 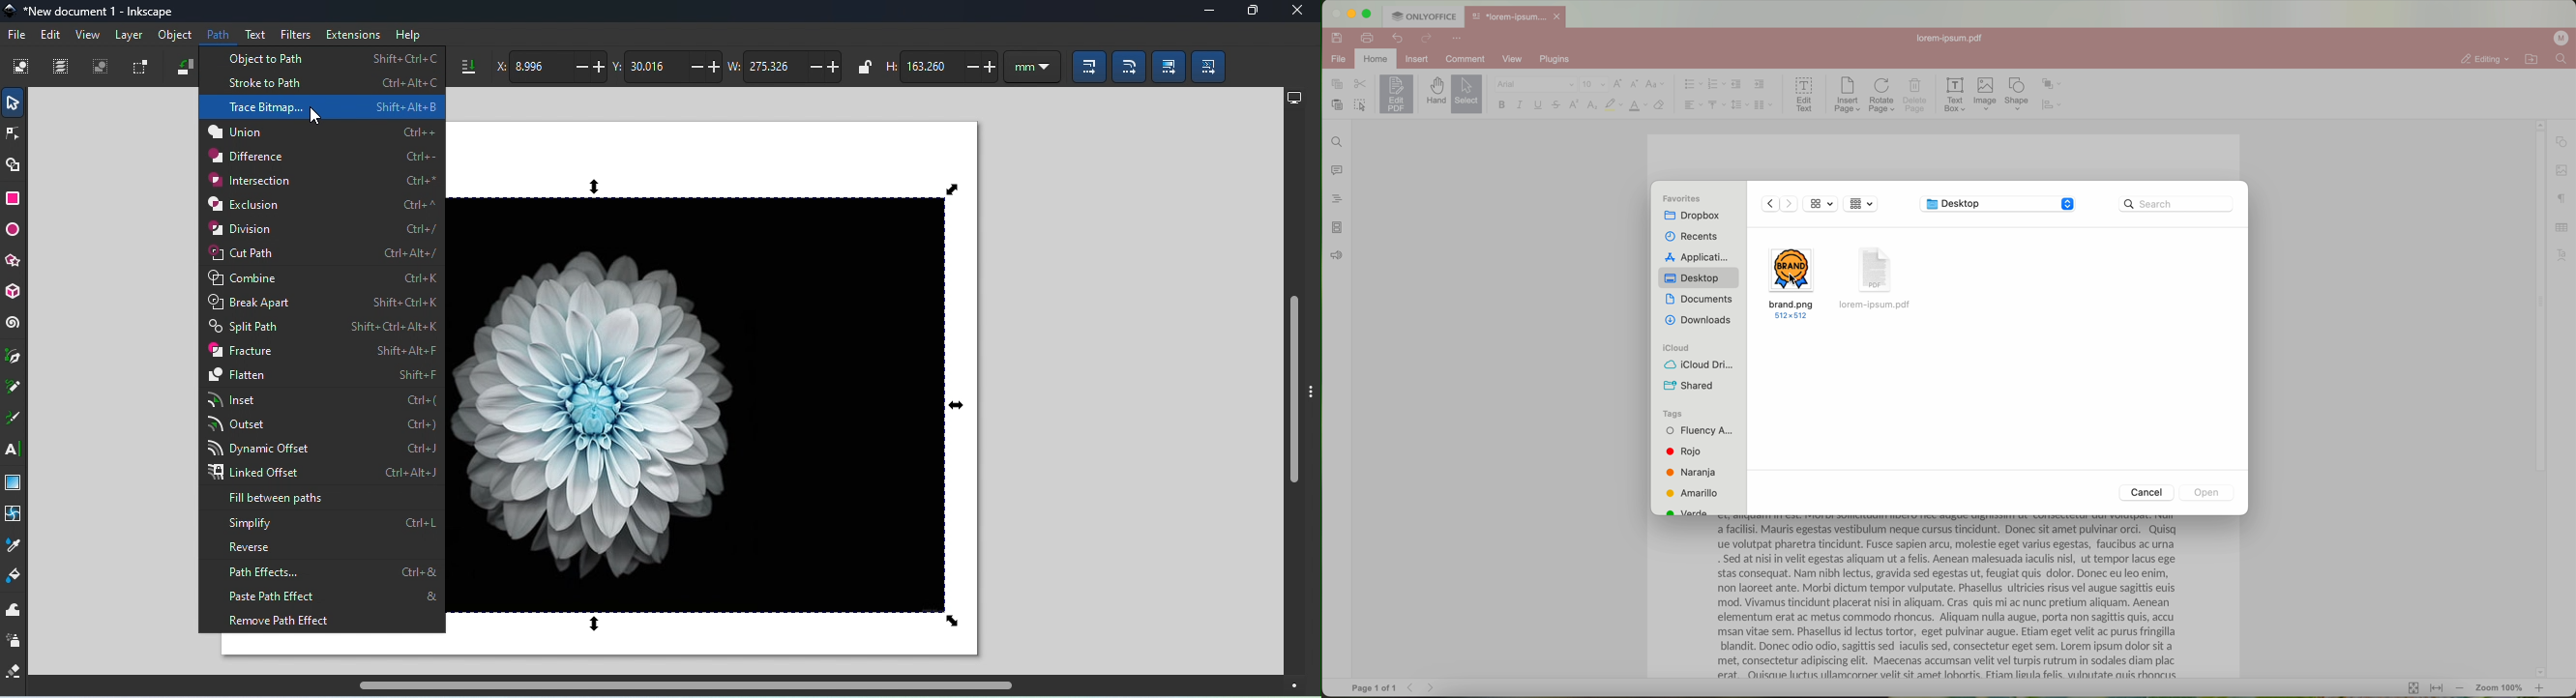 I want to click on Height of the selection, so click(x=941, y=68).